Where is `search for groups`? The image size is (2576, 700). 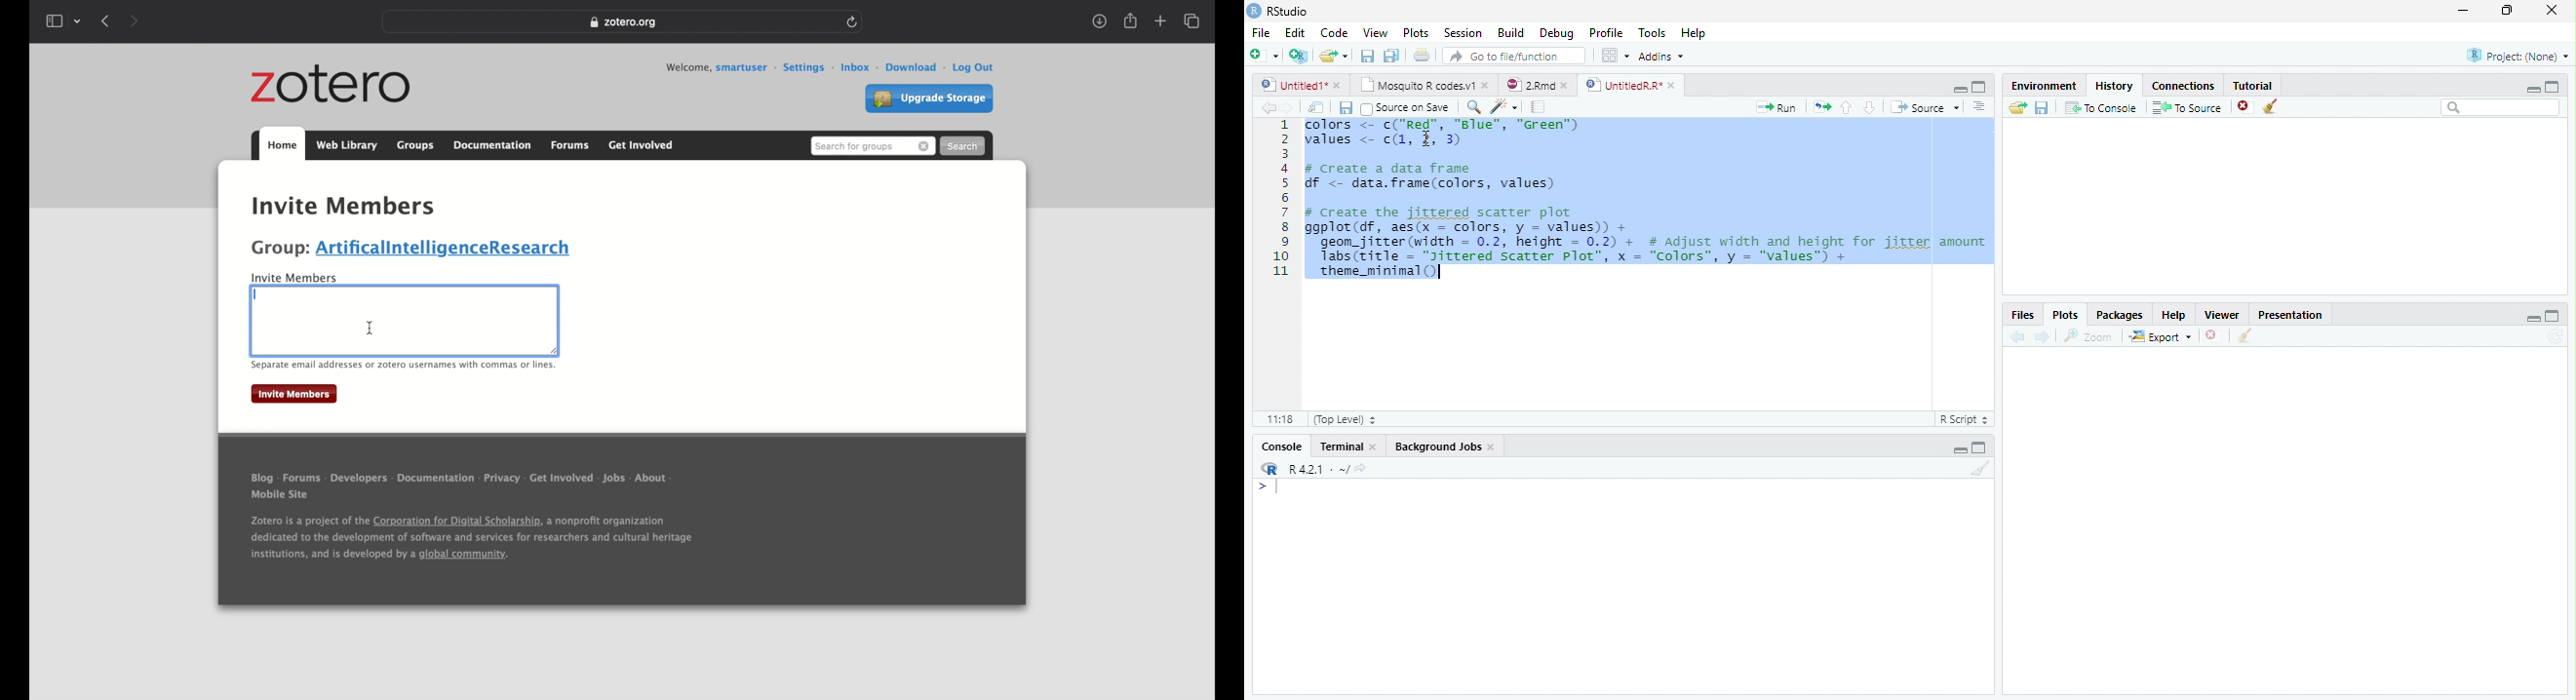 search for groups is located at coordinates (872, 146).